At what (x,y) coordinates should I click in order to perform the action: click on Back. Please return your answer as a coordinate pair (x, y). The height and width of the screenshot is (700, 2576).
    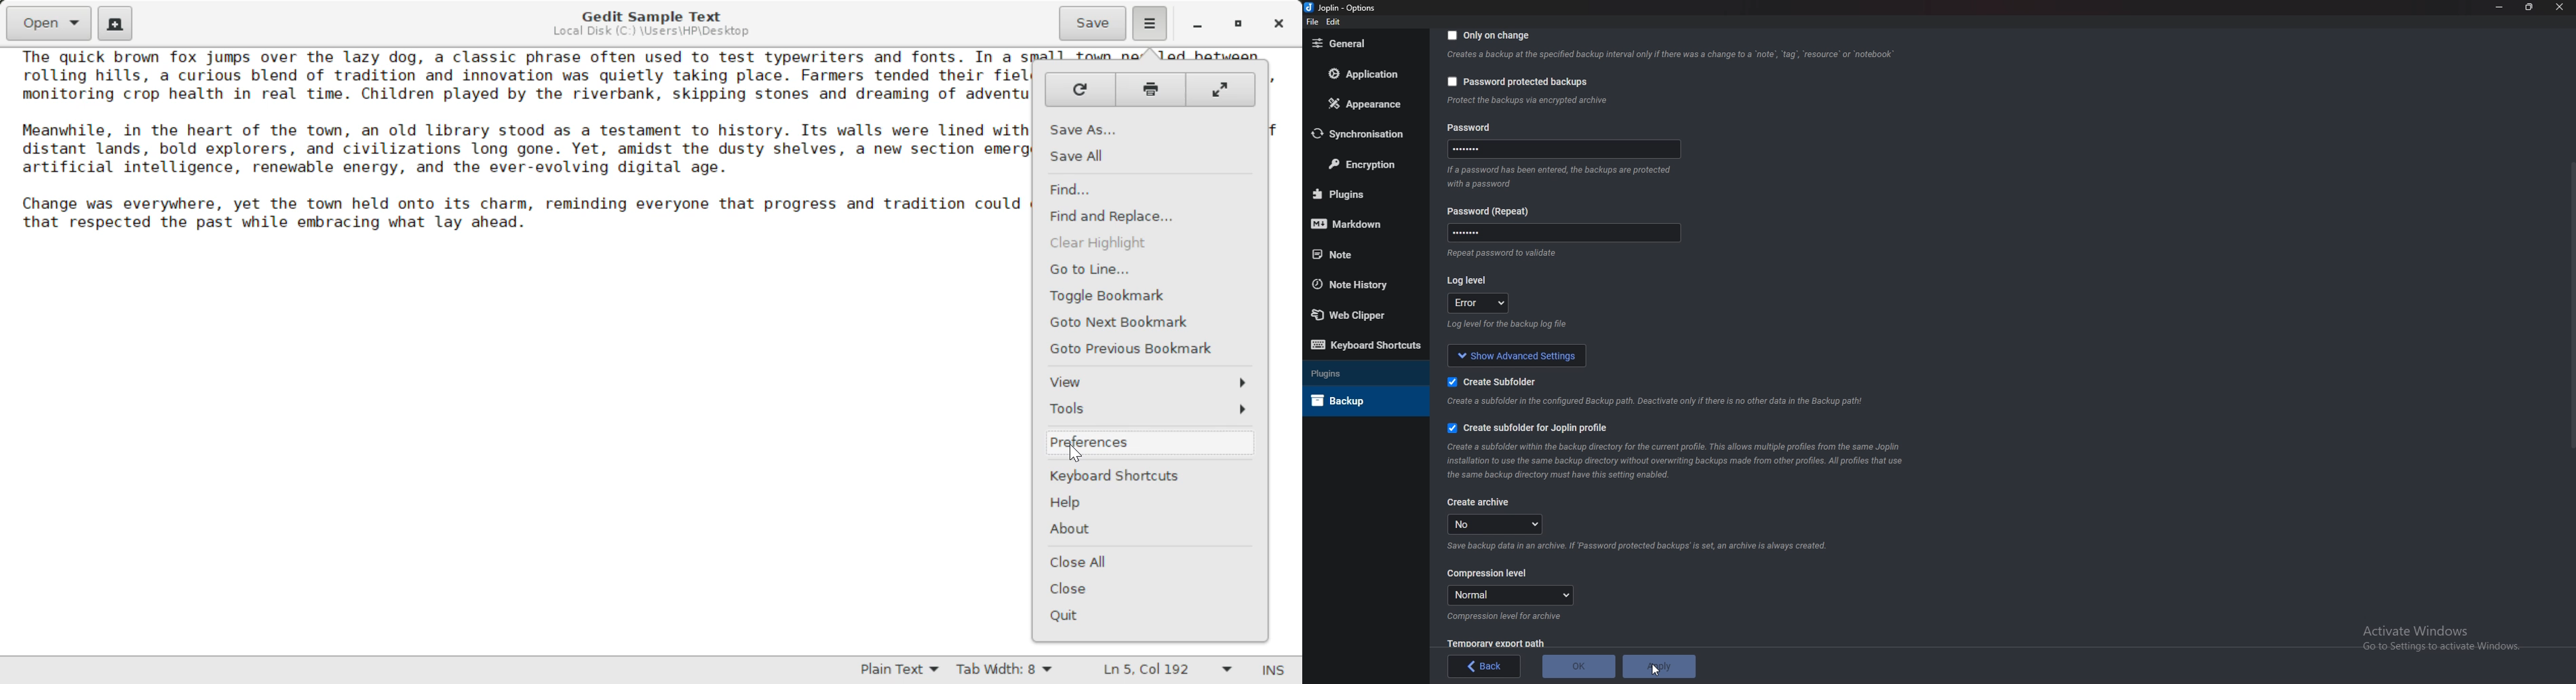
    Looking at the image, I should click on (1483, 667).